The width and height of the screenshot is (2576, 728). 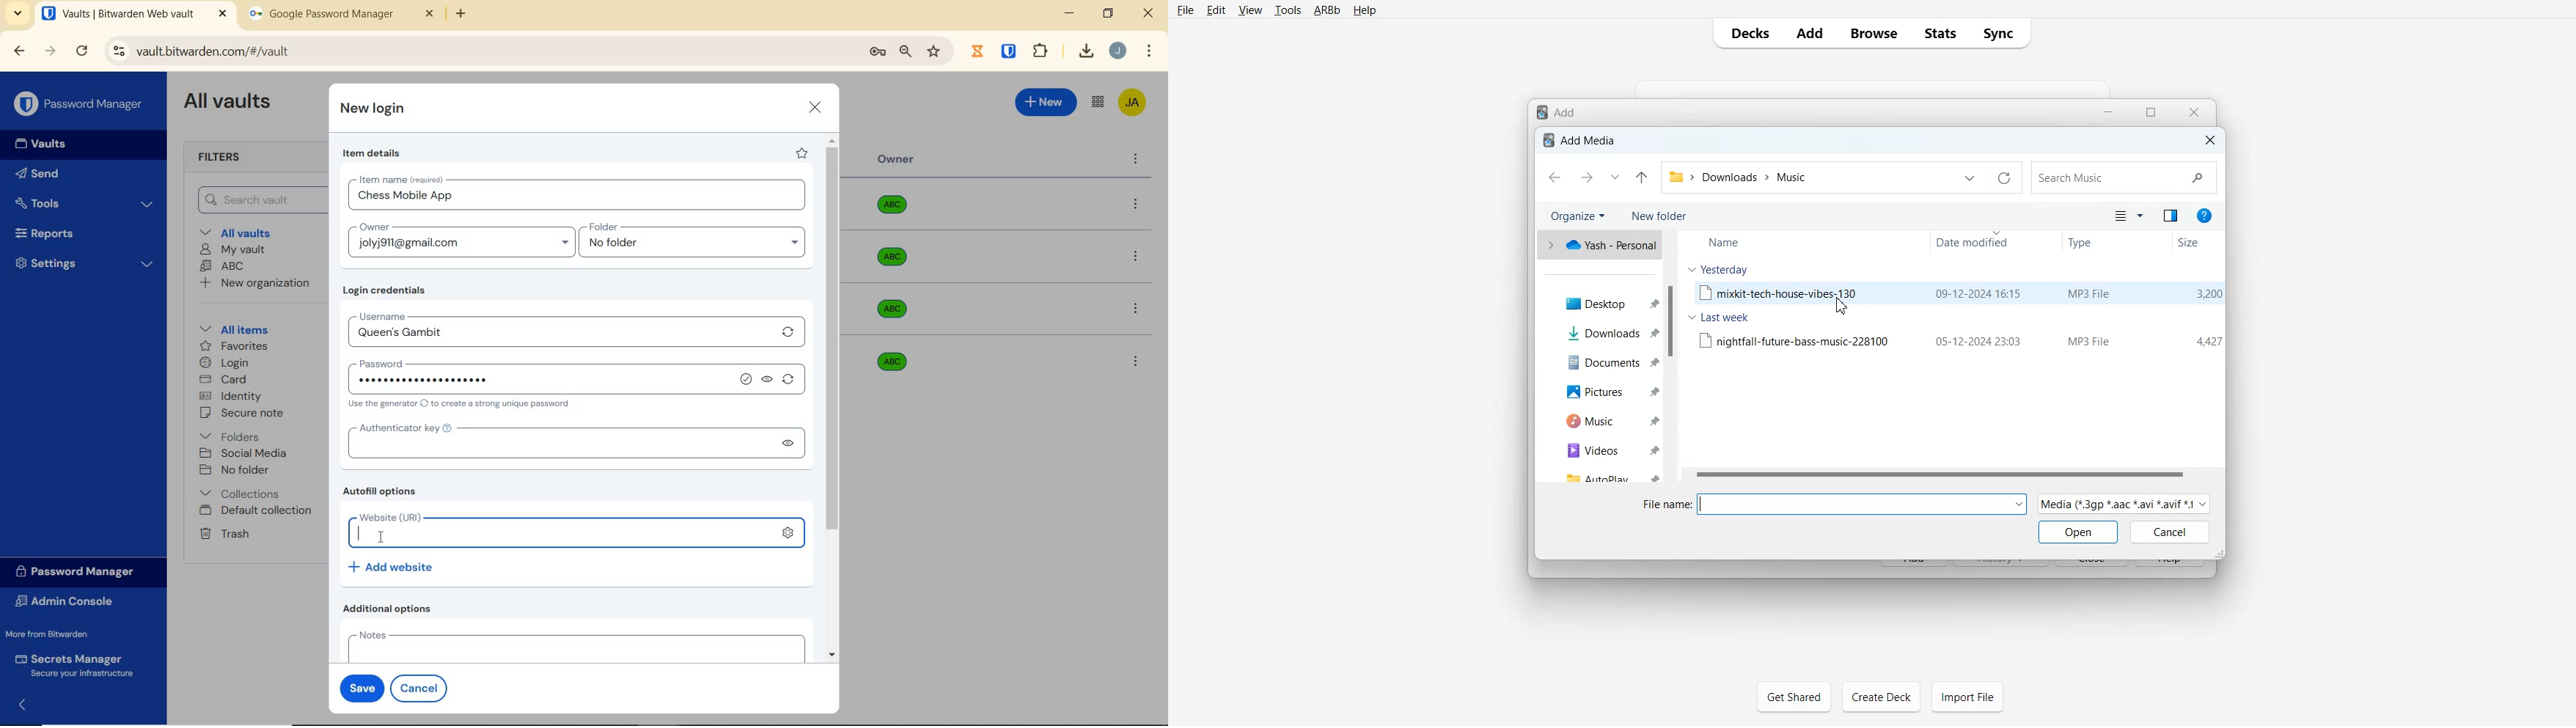 I want to click on Search Vault, so click(x=258, y=200).